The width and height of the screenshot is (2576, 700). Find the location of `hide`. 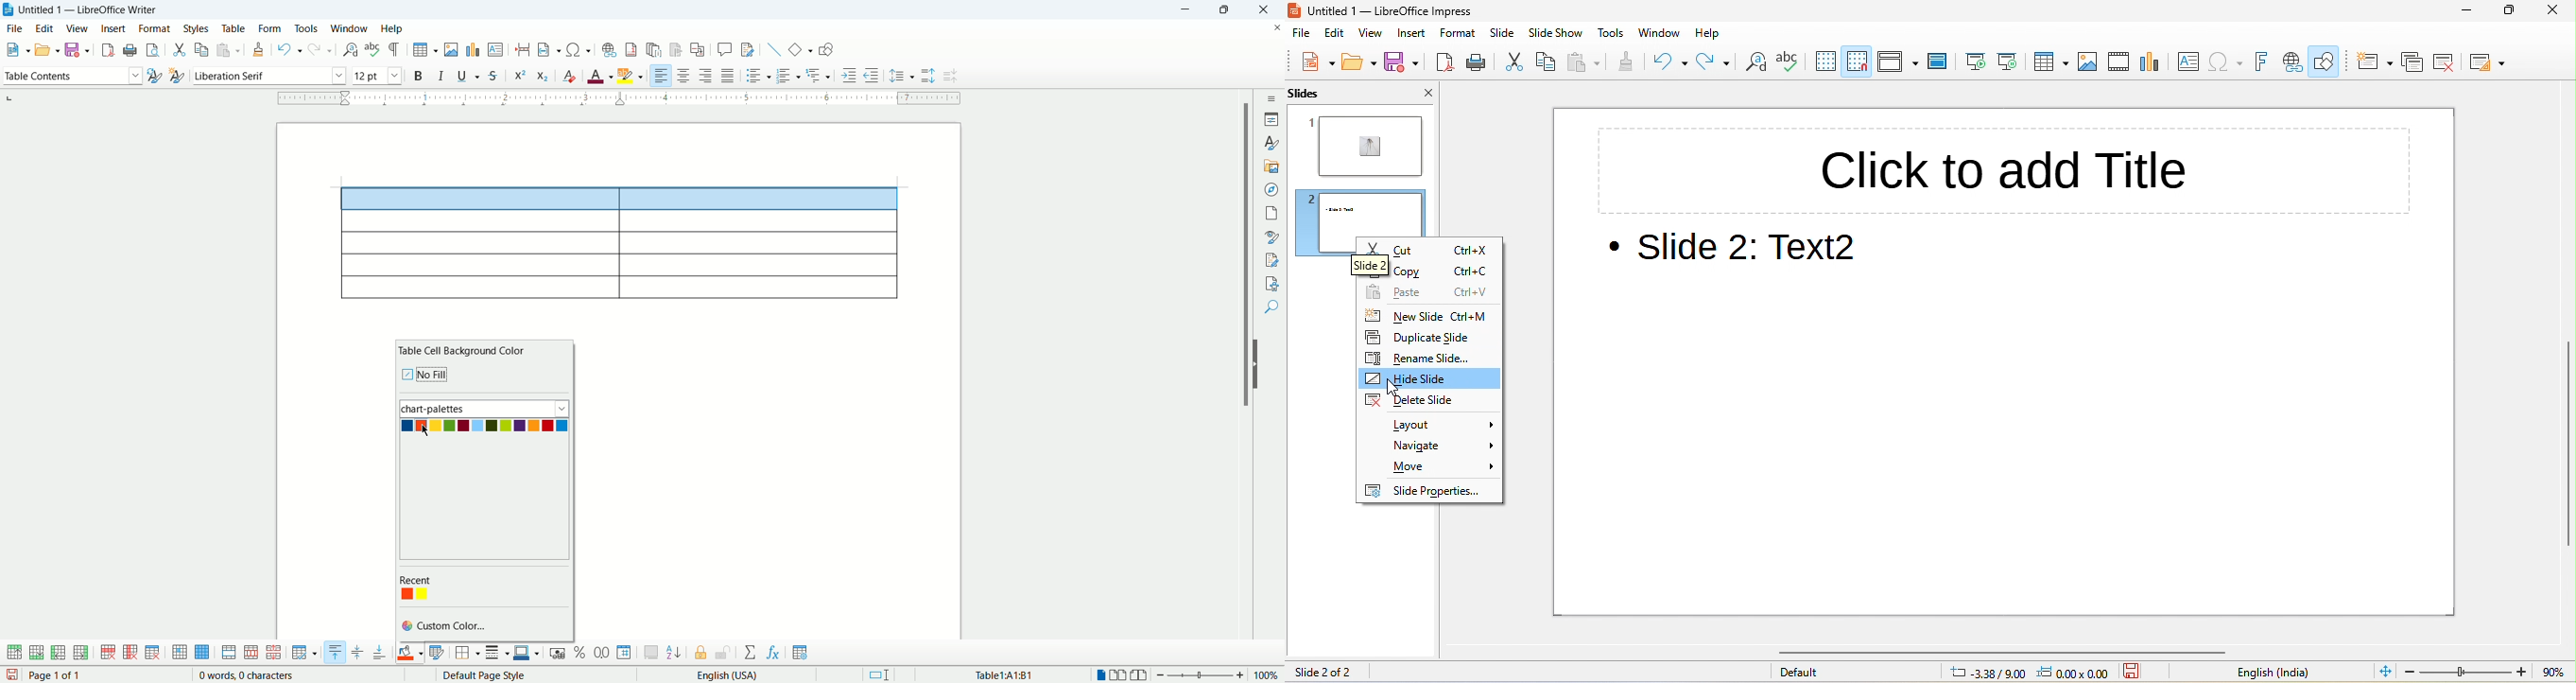

hide is located at coordinates (1259, 364).